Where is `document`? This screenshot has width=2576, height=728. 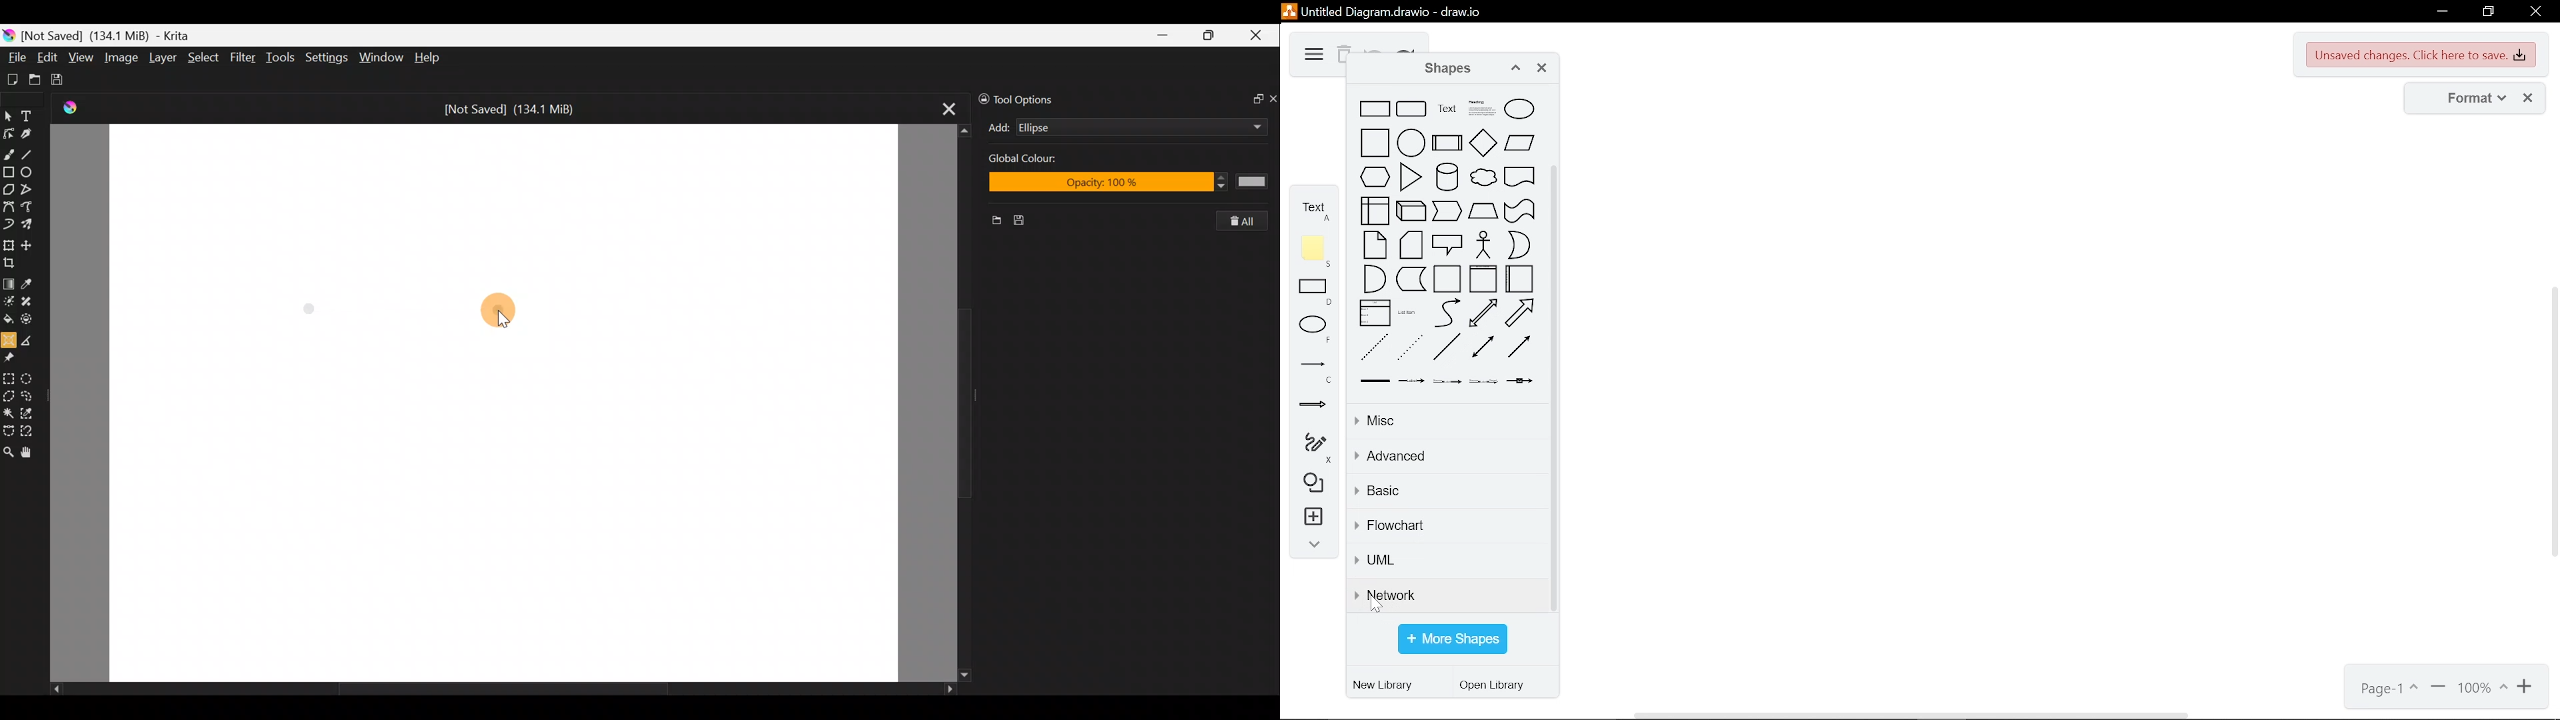 document is located at coordinates (1520, 176).